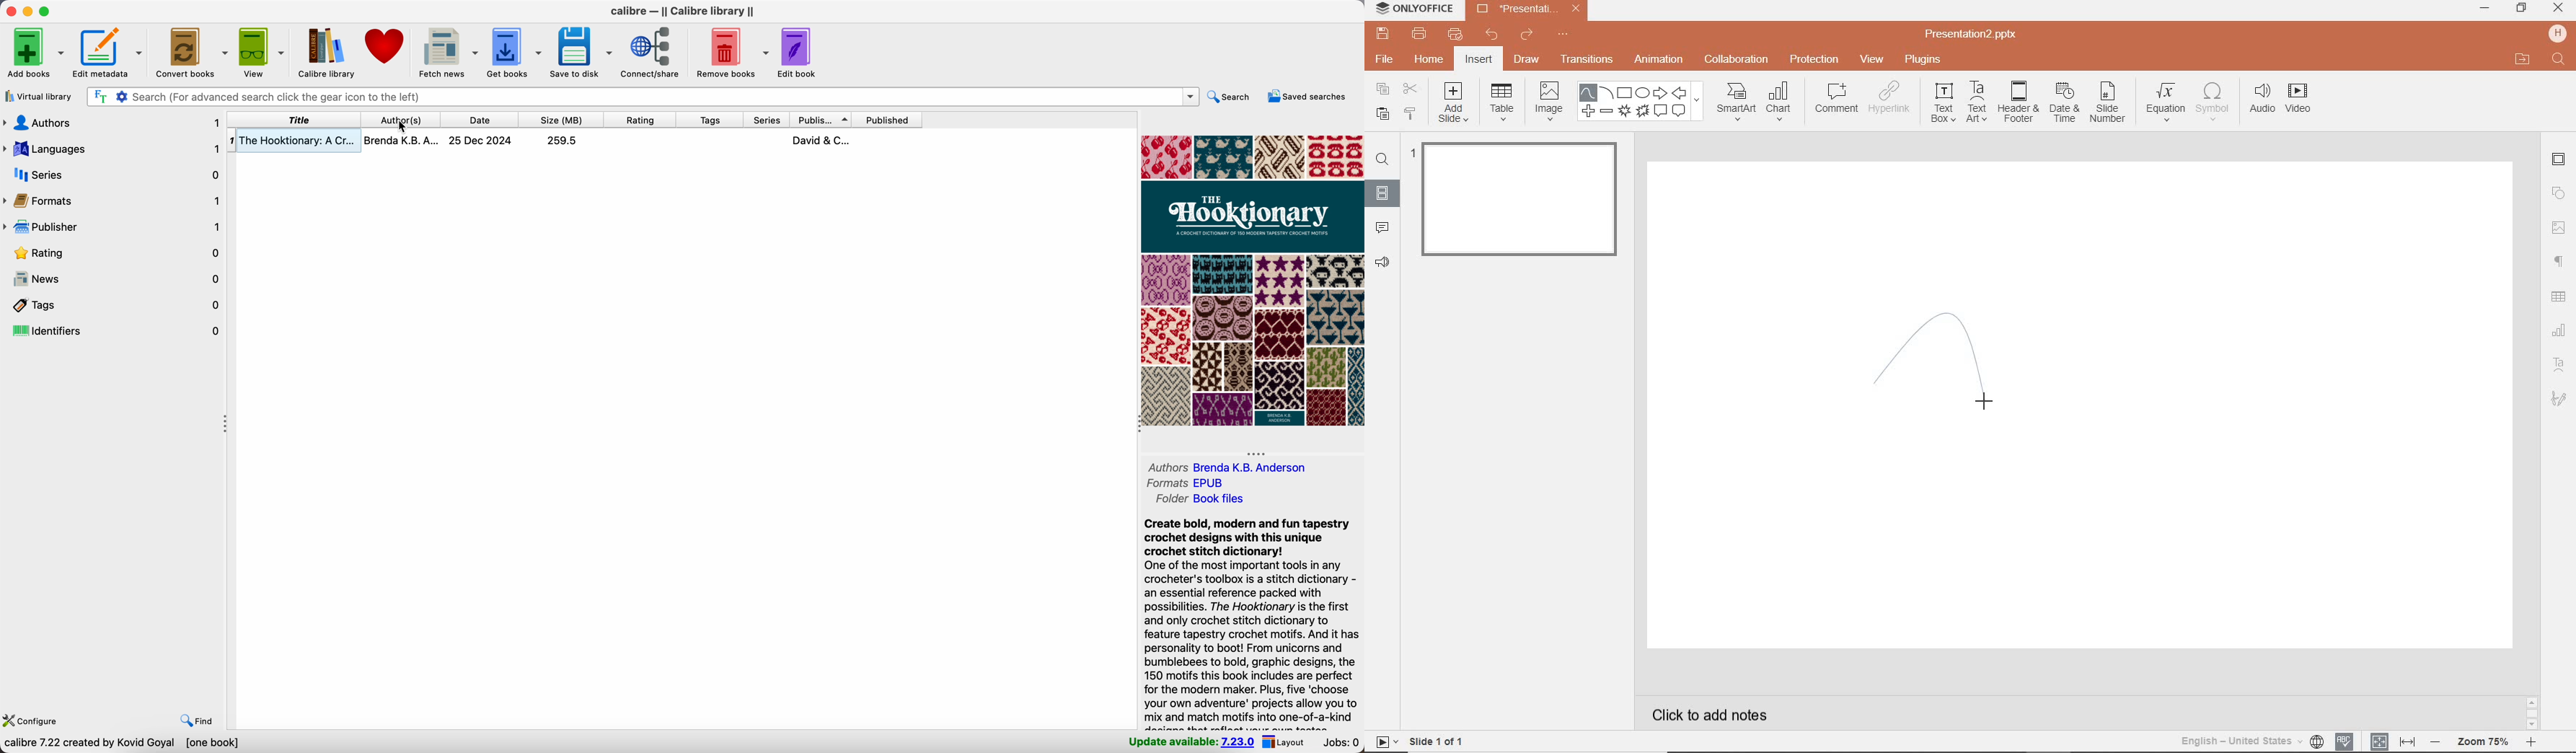  I want to click on TEXTART, so click(1977, 103).